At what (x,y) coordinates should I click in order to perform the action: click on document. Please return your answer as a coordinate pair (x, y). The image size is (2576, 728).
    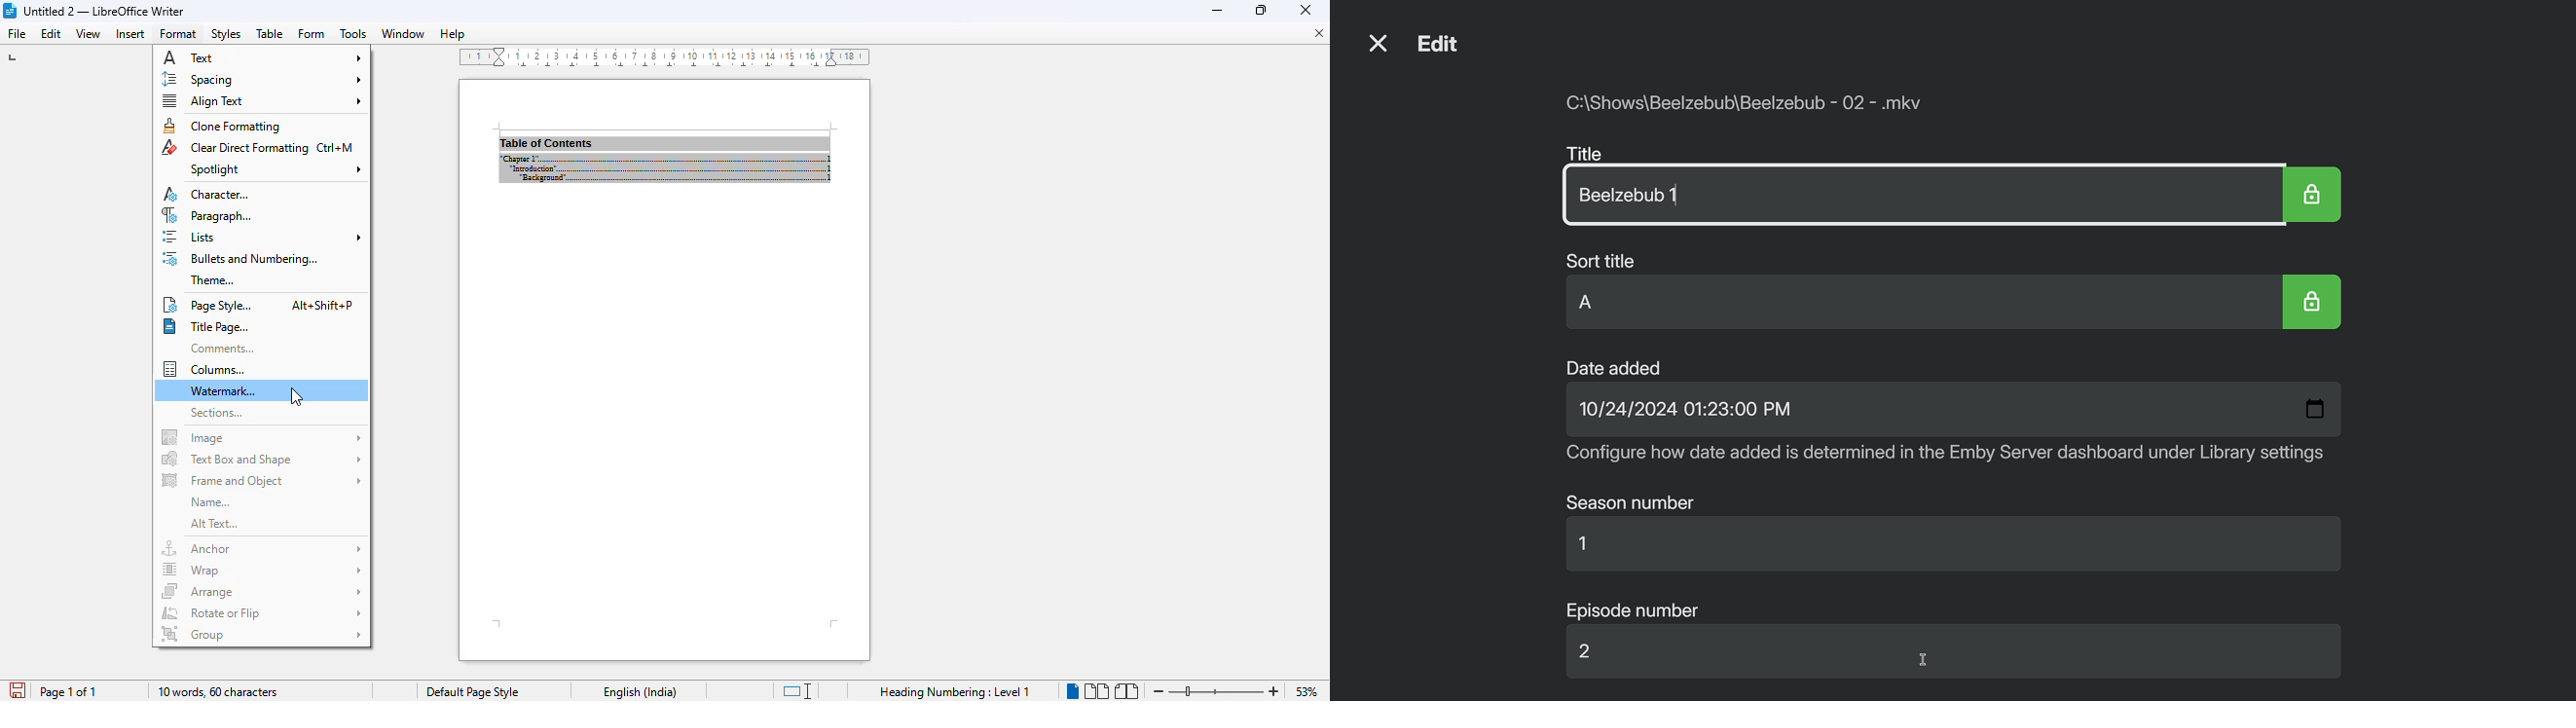
    Looking at the image, I should click on (665, 372).